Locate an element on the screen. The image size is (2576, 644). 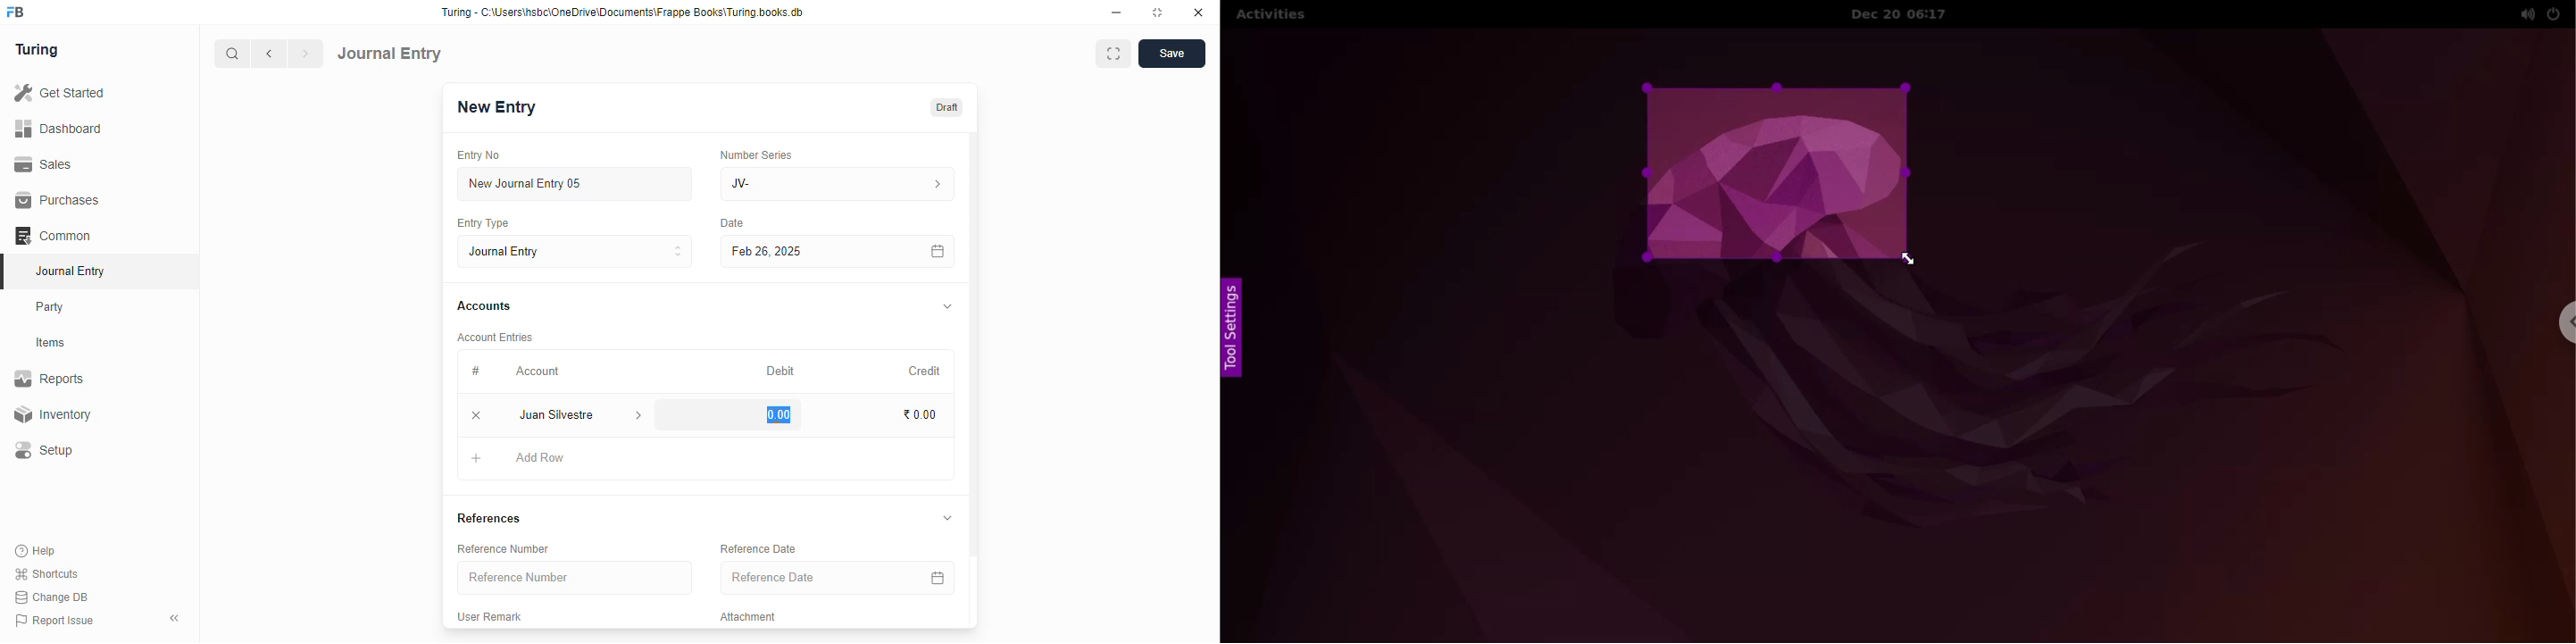
purchases is located at coordinates (57, 200).